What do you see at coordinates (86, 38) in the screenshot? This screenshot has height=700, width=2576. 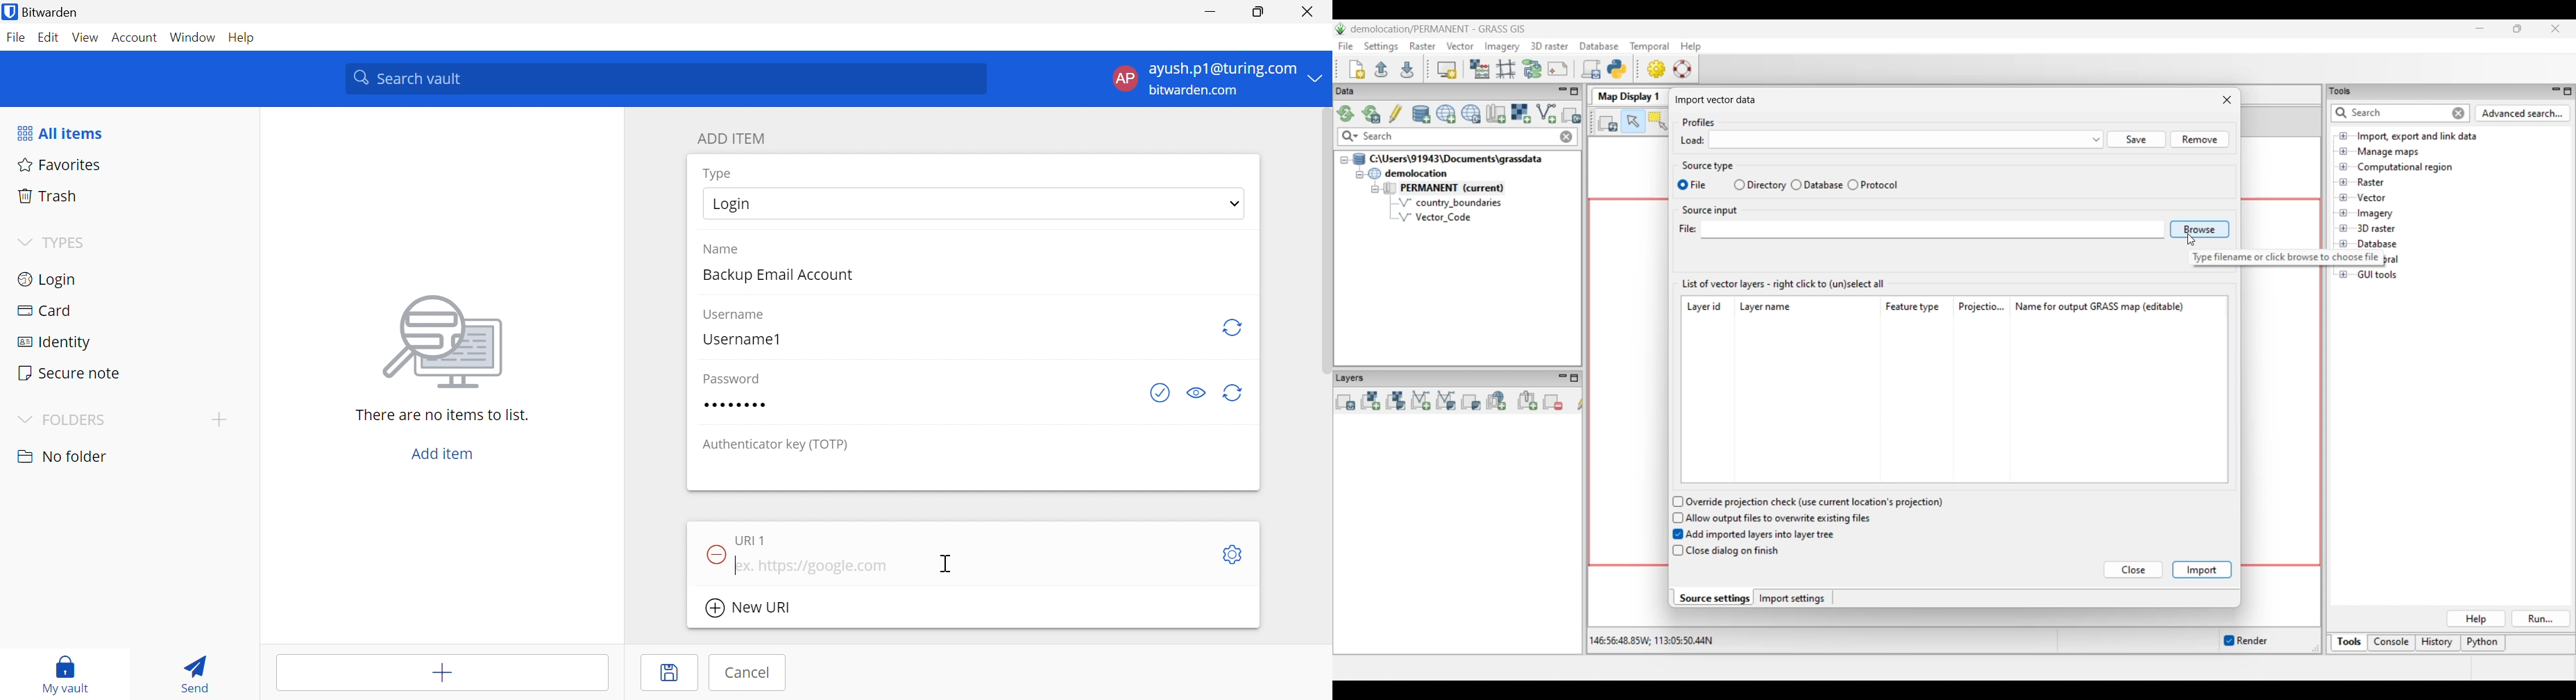 I see `View` at bounding box center [86, 38].